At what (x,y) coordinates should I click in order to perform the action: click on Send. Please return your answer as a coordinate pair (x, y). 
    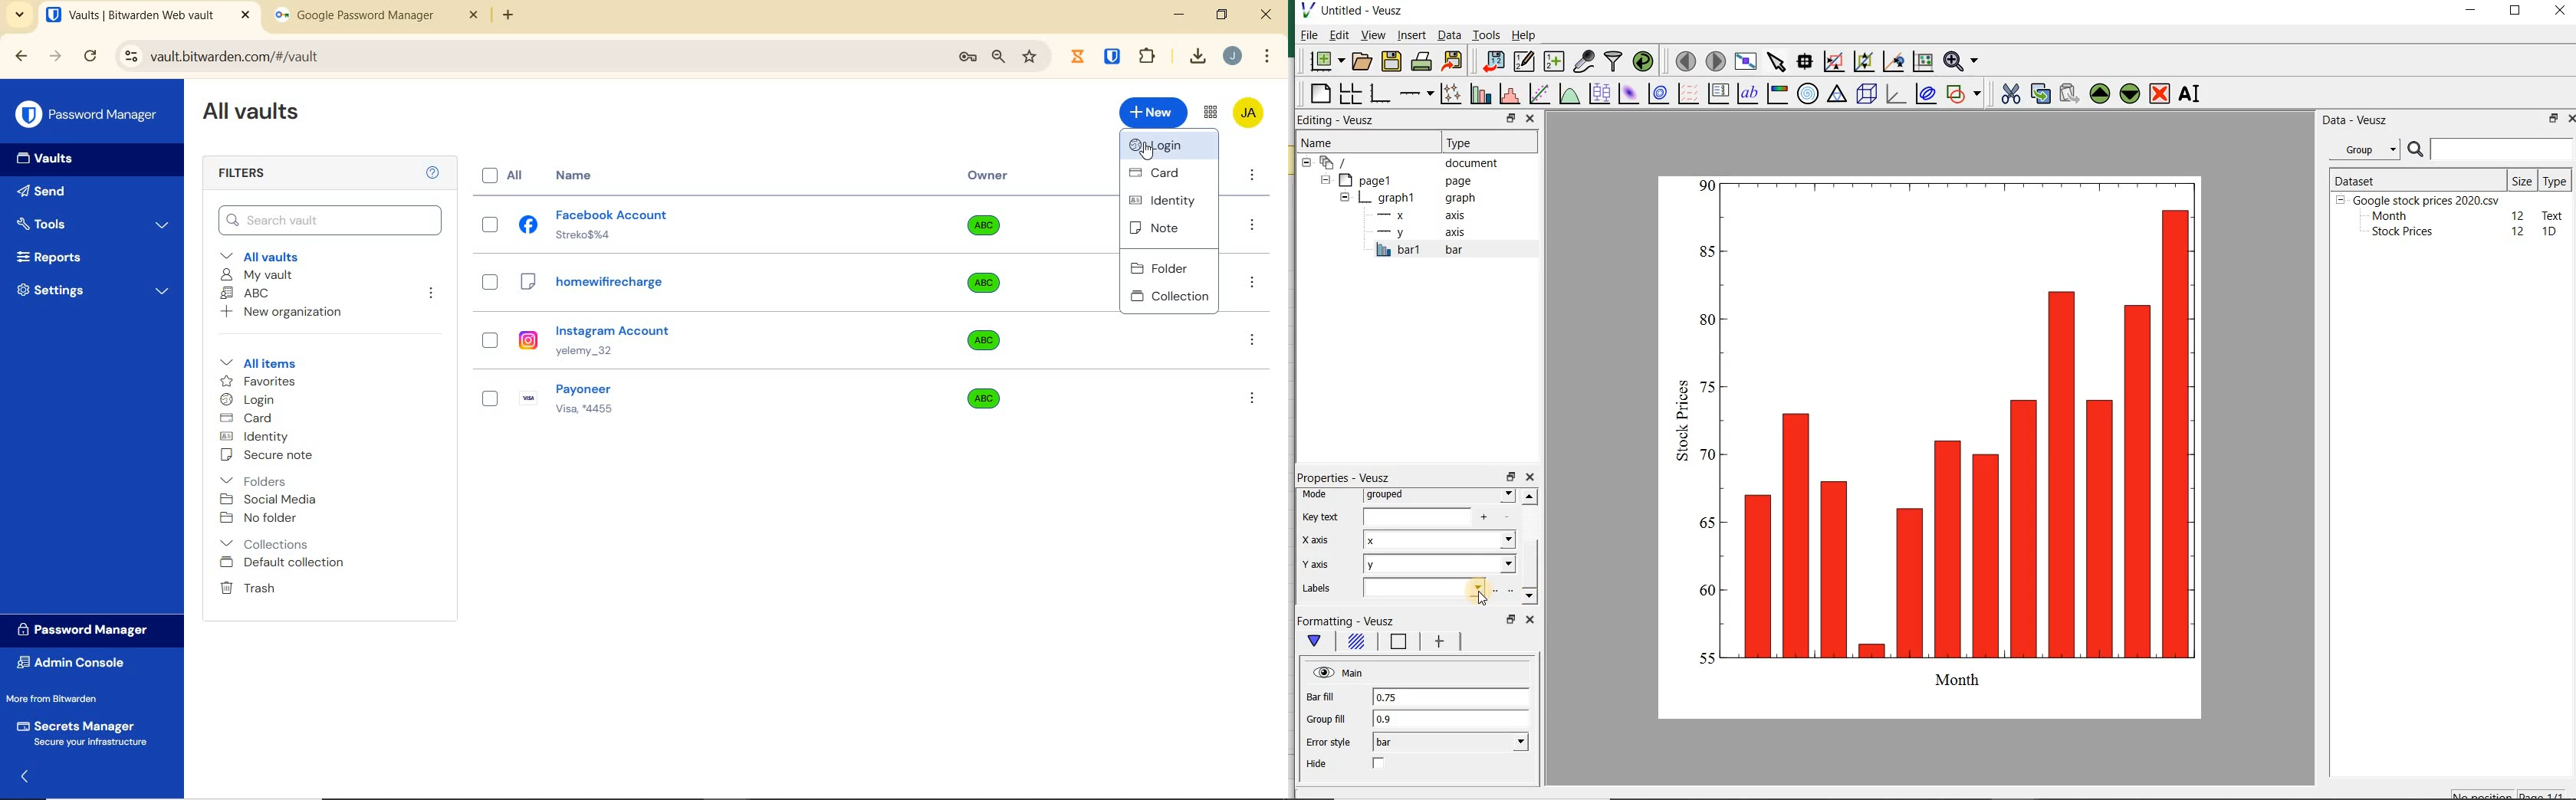
    Looking at the image, I should click on (41, 194).